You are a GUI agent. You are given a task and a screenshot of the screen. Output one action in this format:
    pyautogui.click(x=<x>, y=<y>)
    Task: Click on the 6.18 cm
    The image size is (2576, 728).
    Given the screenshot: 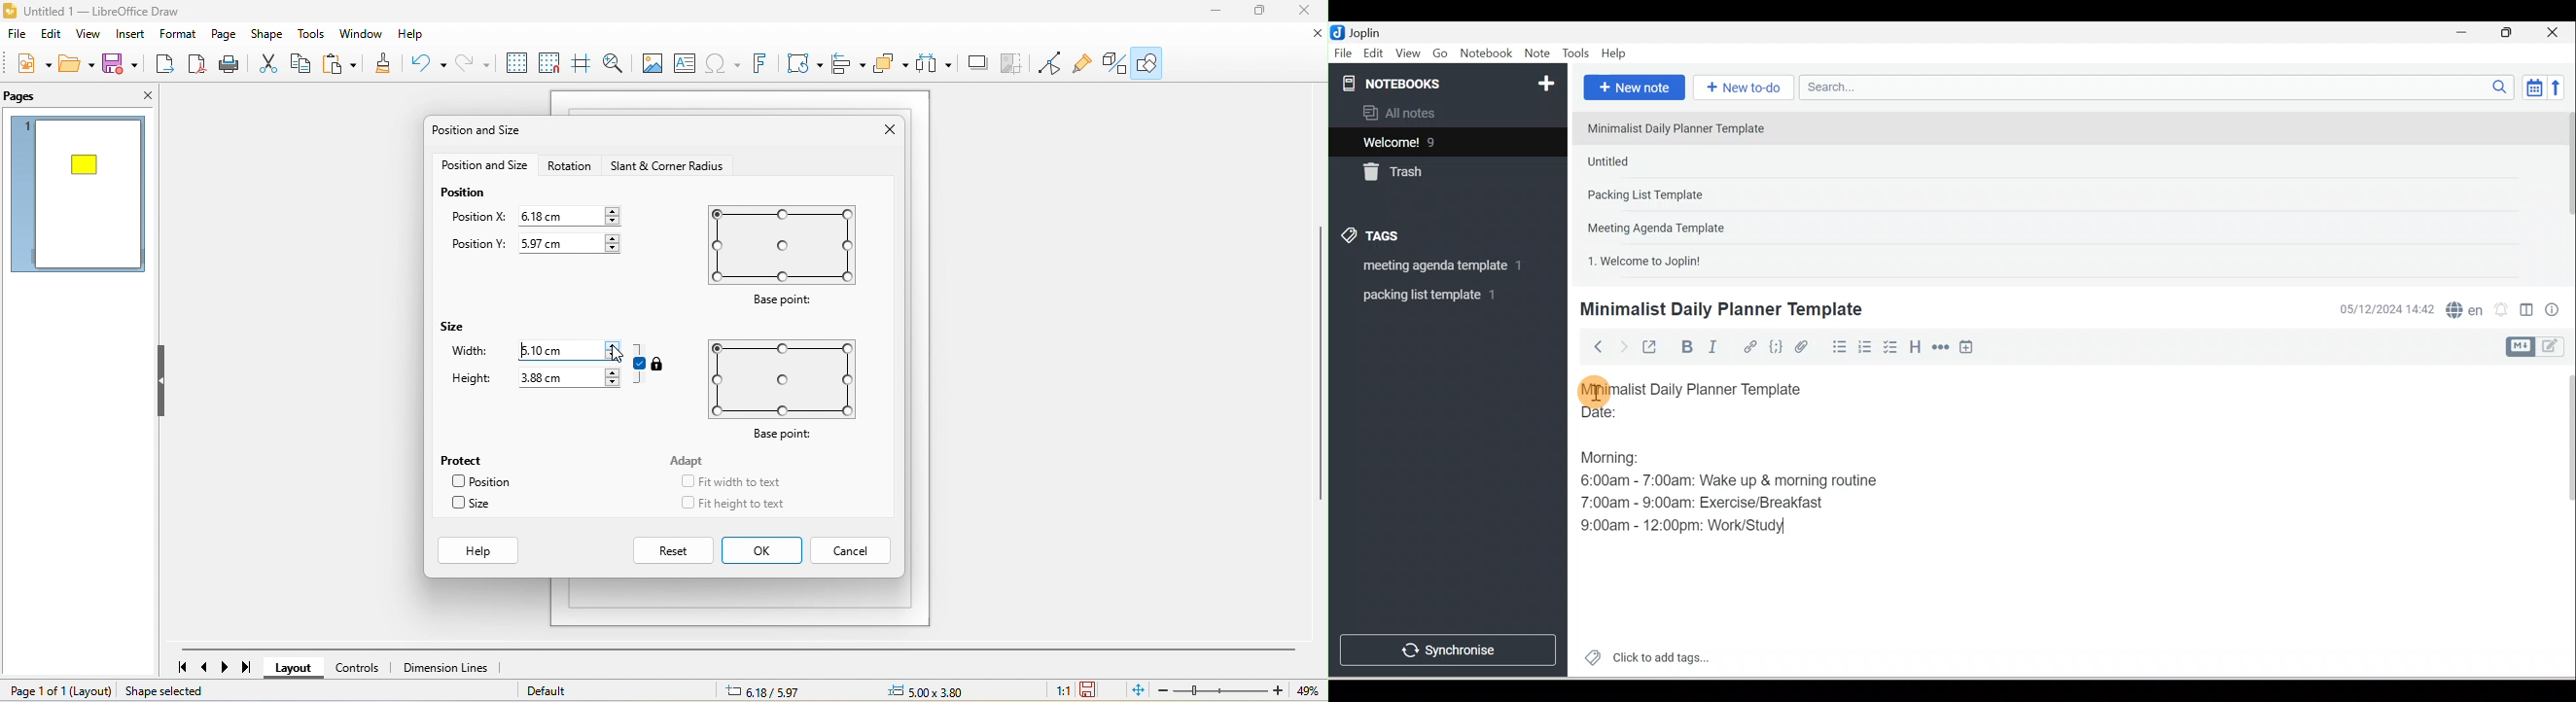 What is the action you would take?
    pyautogui.click(x=575, y=216)
    